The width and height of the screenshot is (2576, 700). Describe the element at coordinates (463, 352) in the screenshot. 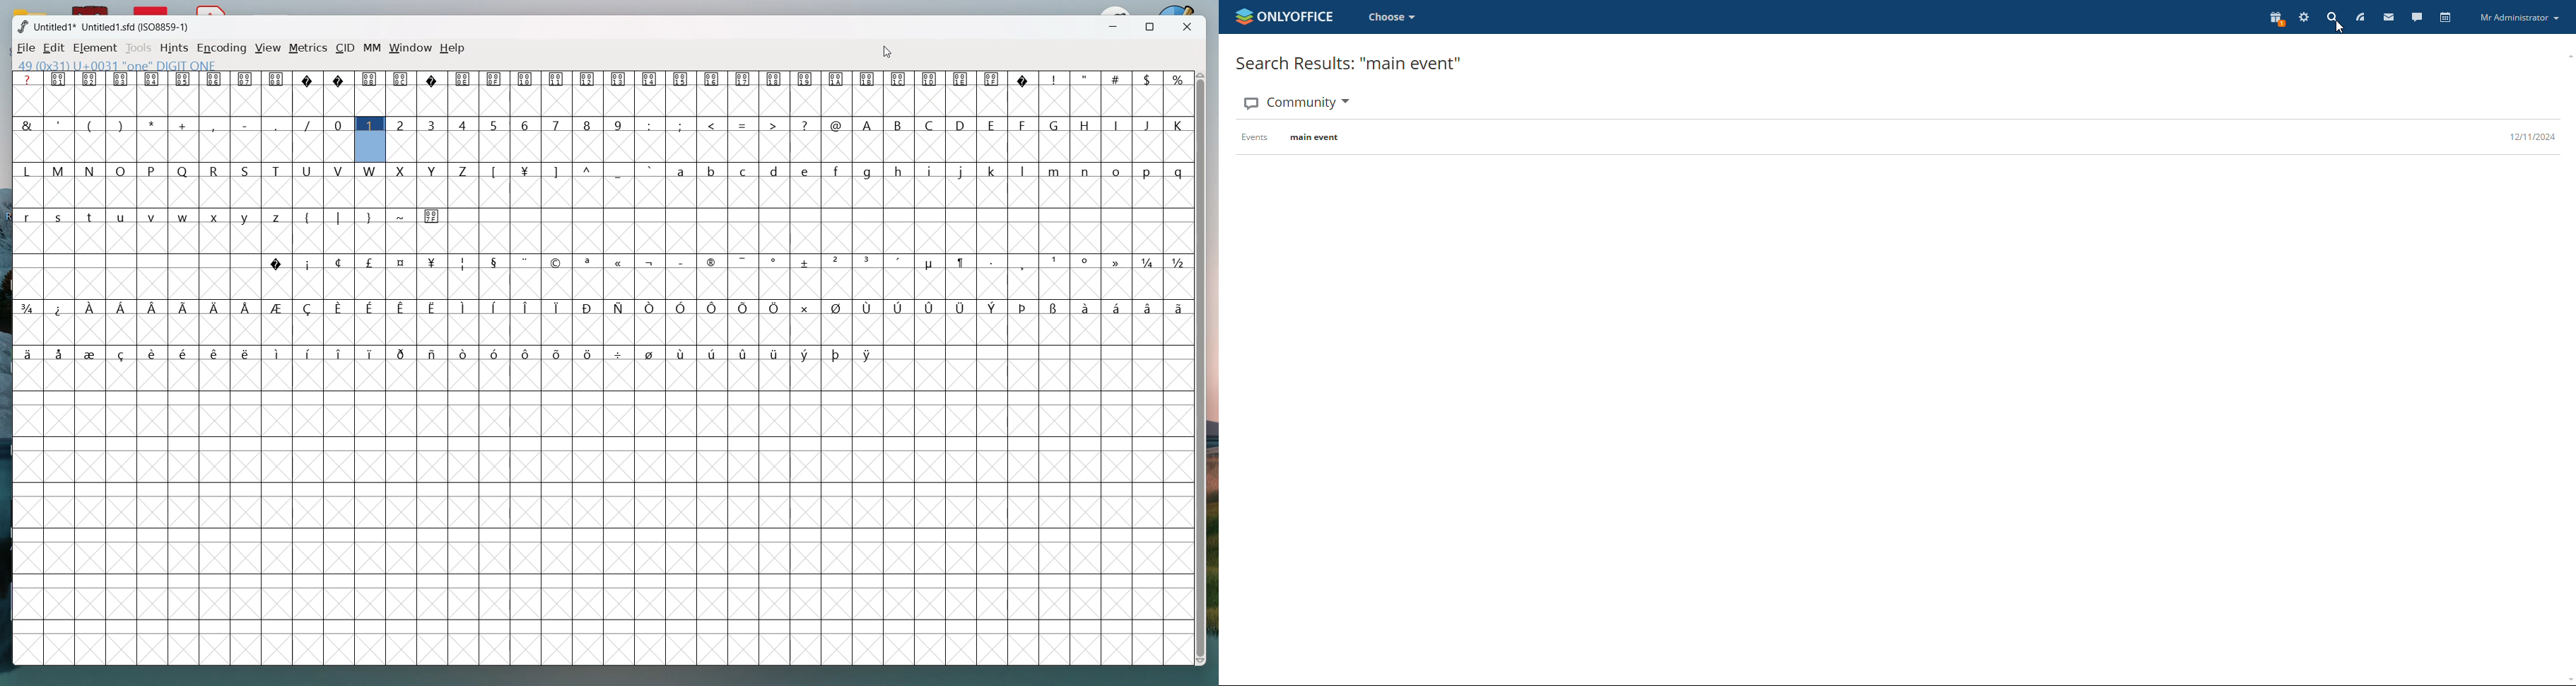

I see `symbol` at that location.